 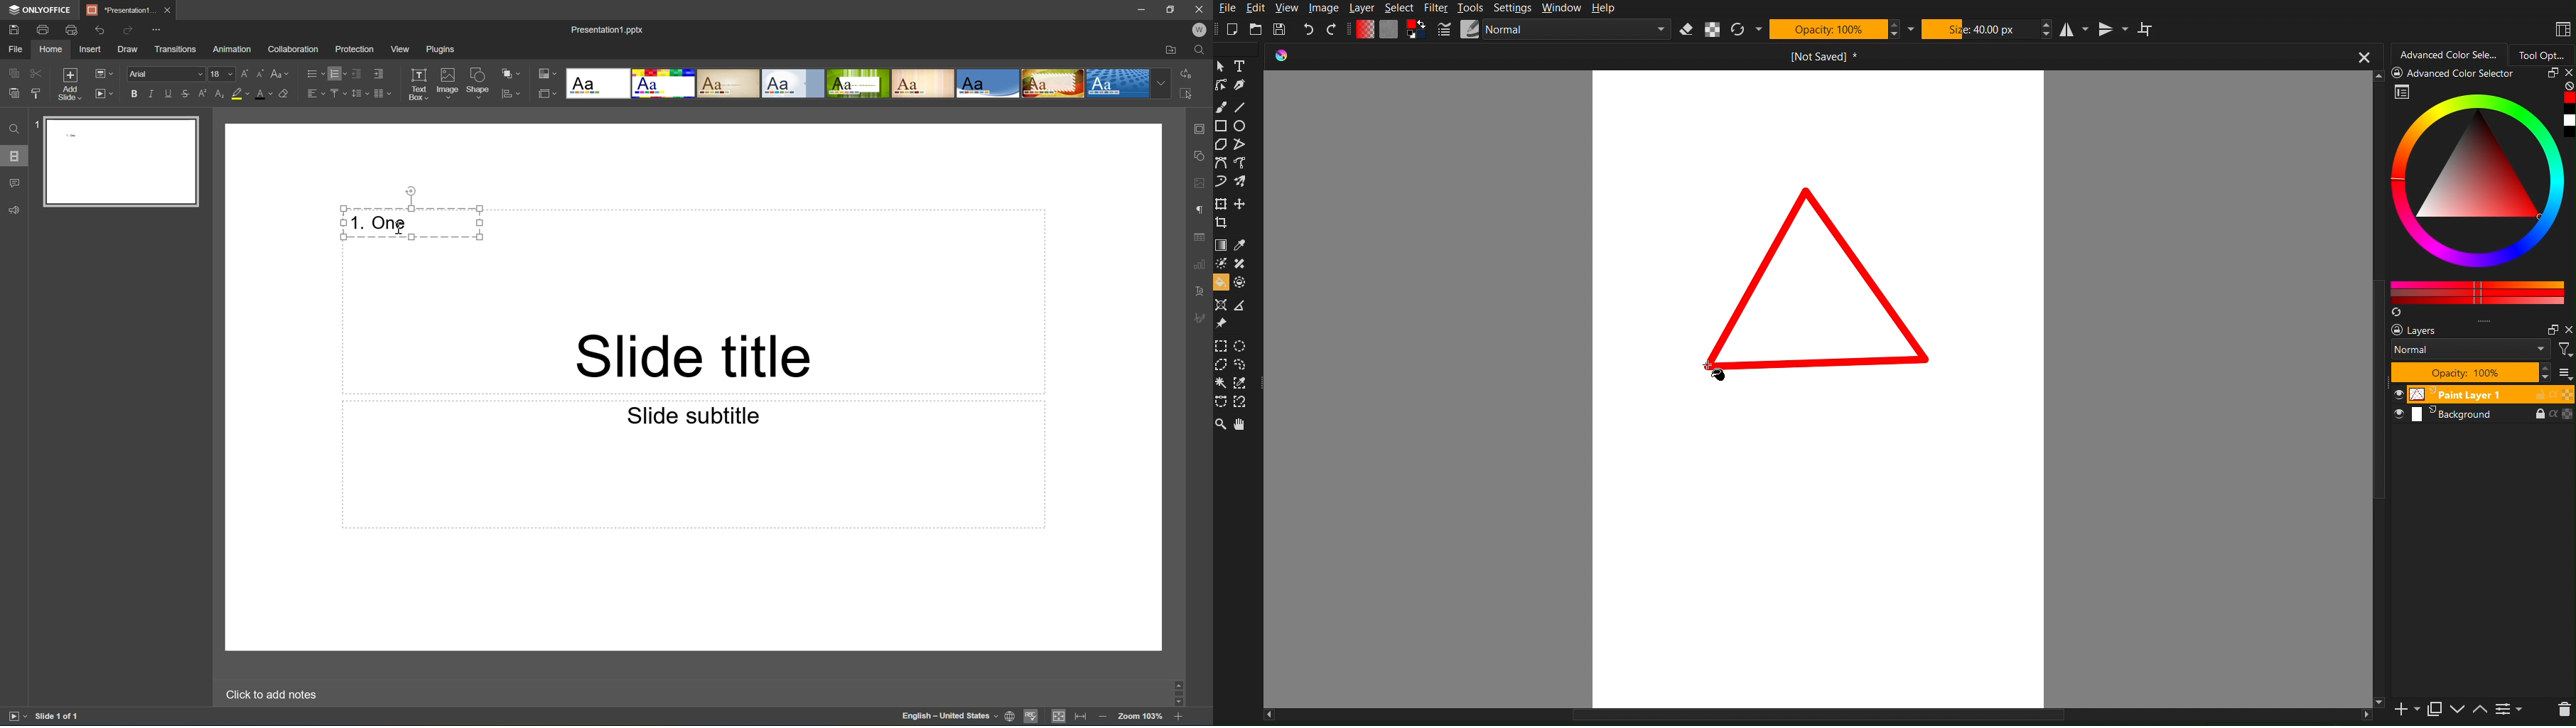 What do you see at coordinates (1222, 182) in the screenshot?
I see `dynamic brush tool` at bounding box center [1222, 182].